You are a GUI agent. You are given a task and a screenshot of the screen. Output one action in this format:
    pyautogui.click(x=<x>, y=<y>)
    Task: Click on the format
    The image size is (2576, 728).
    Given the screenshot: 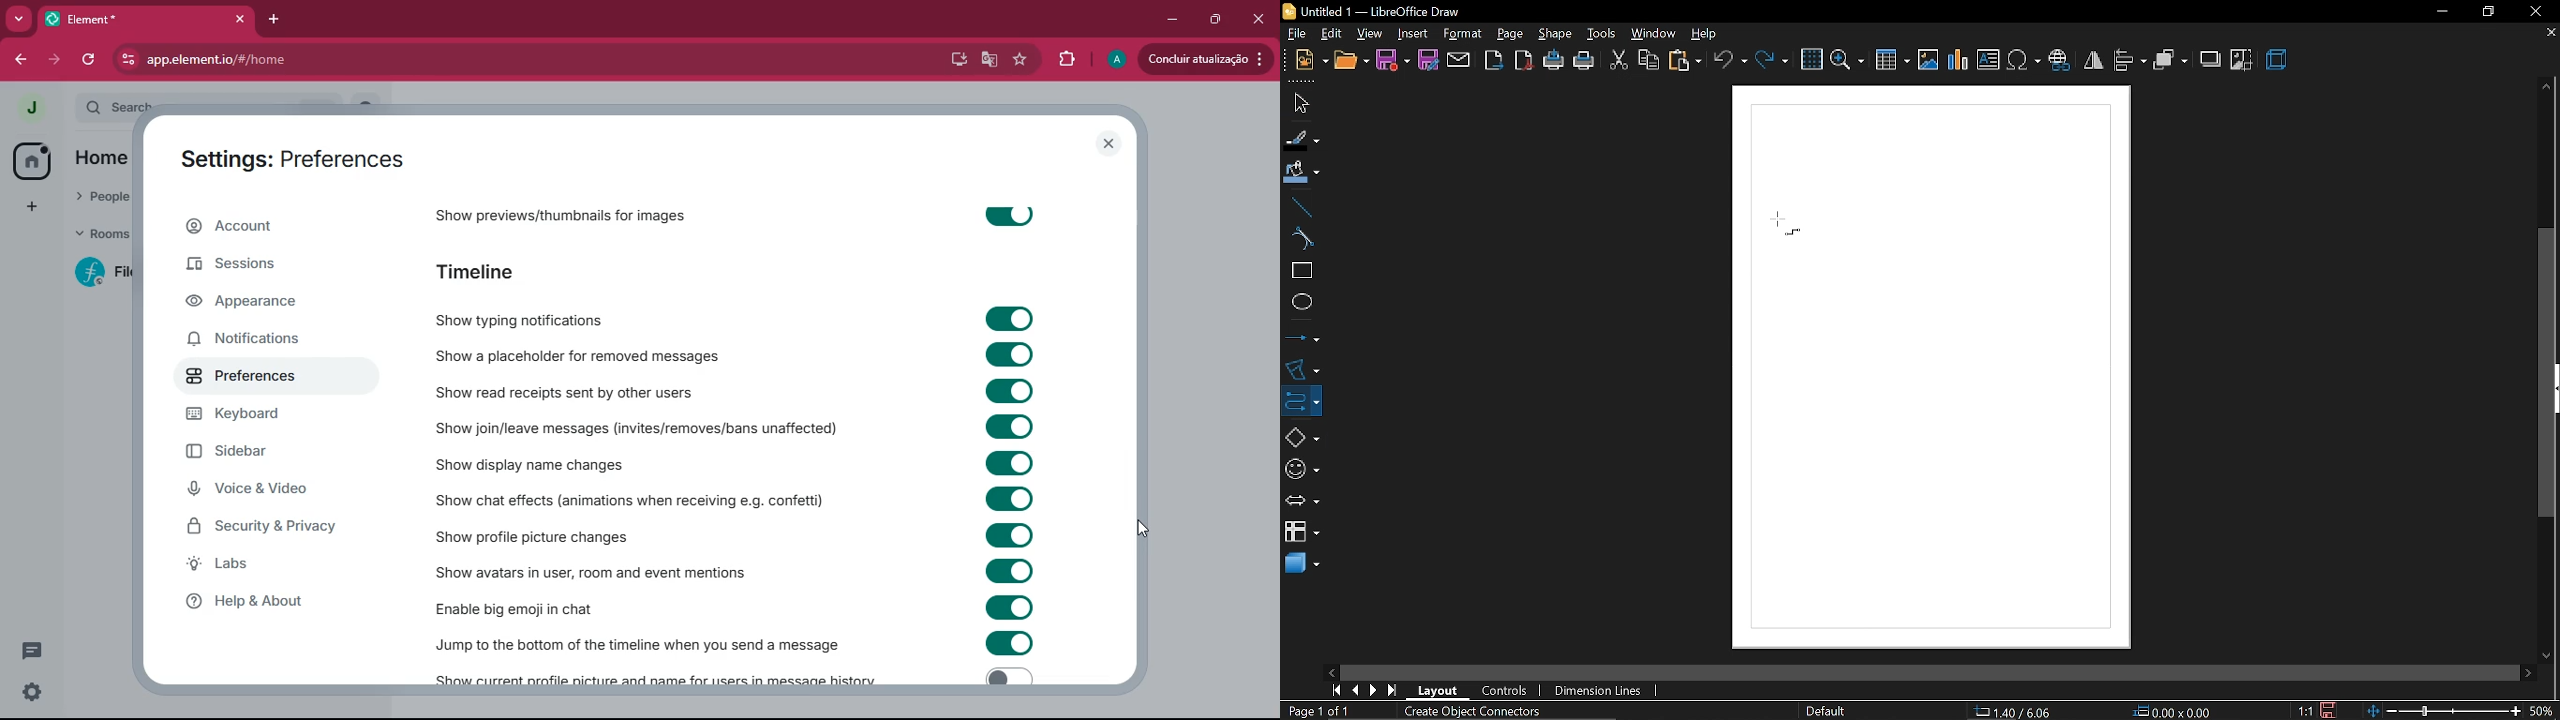 What is the action you would take?
    pyautogui.click(x=1462, y=34)
    